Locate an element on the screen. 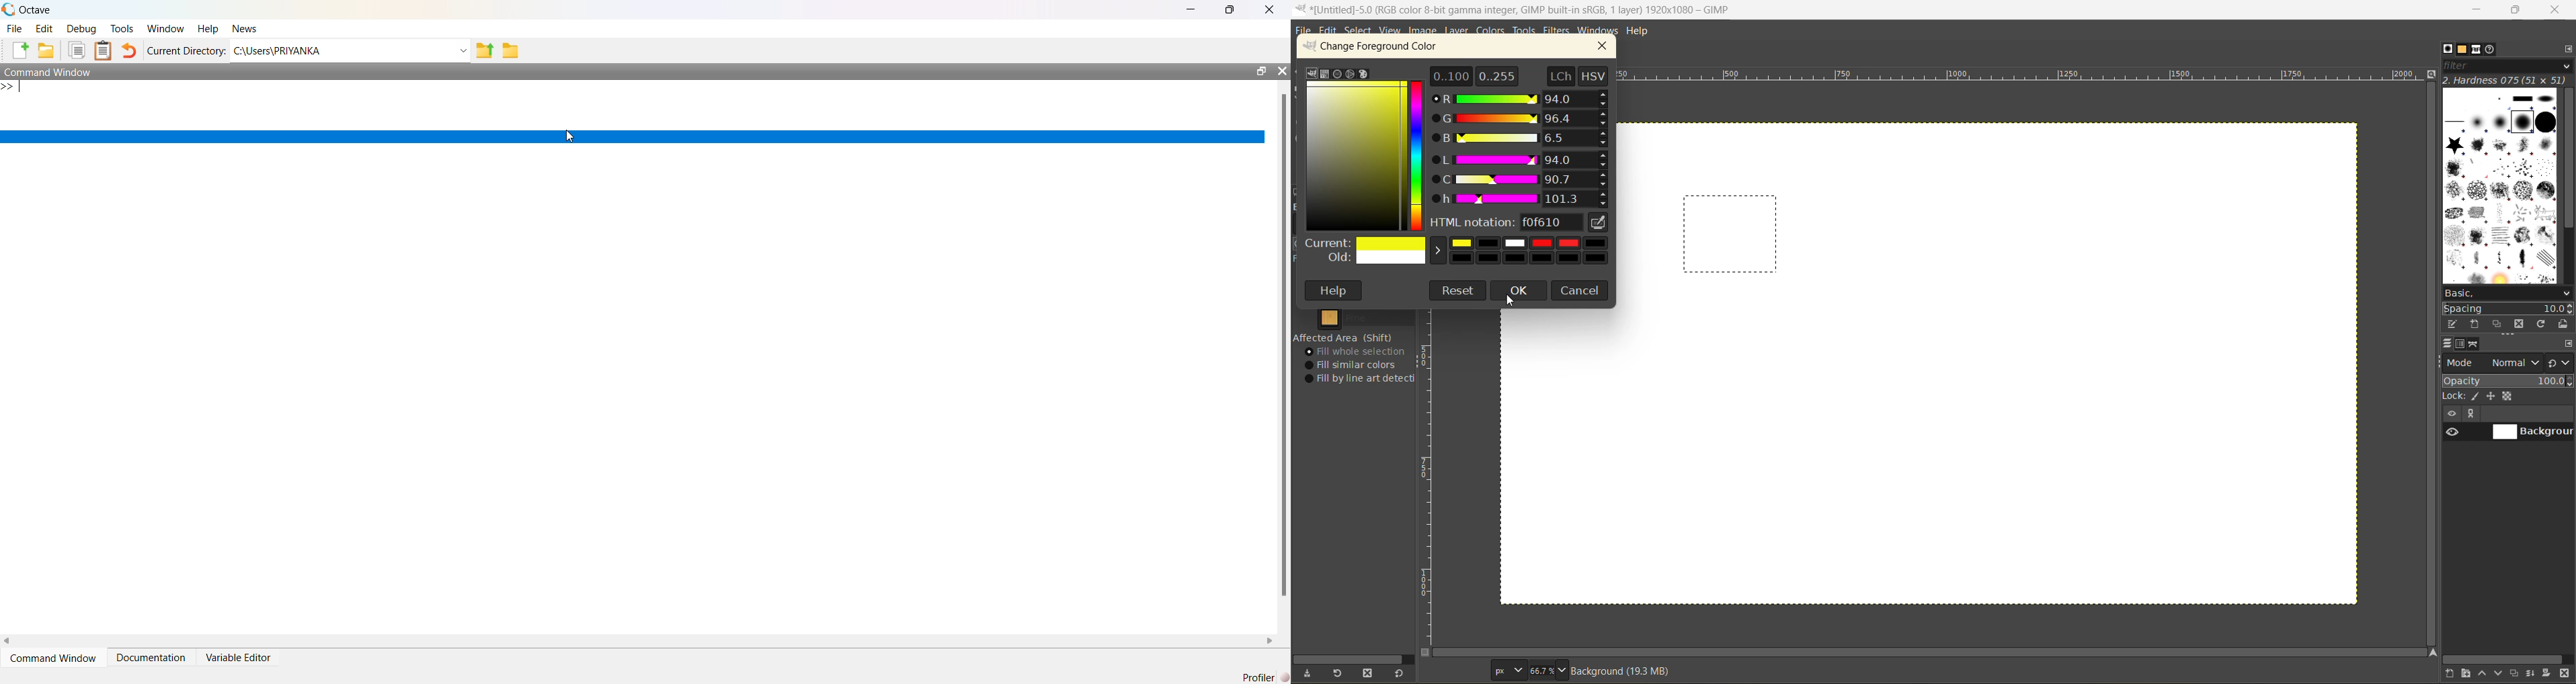 This screenshot has width=2576, height=700. Command Window is located at coordinates (53, 658).